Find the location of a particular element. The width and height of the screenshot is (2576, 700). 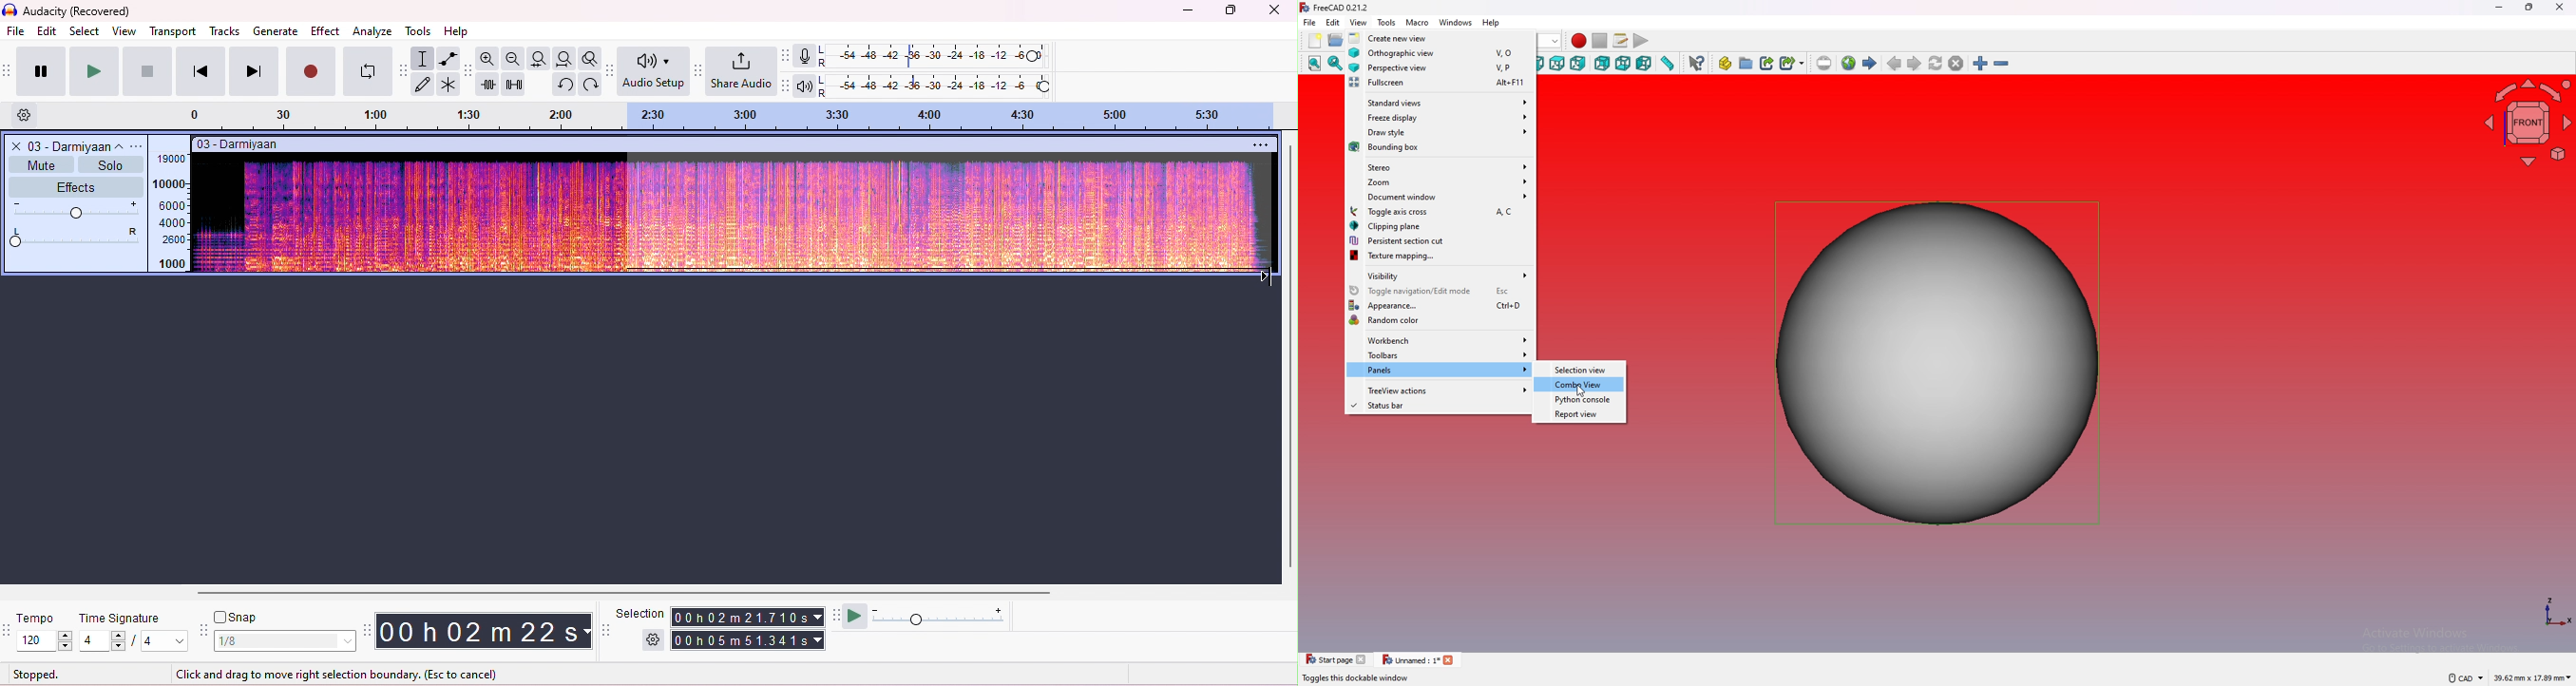

open website is located at coordinates (1849, 63).